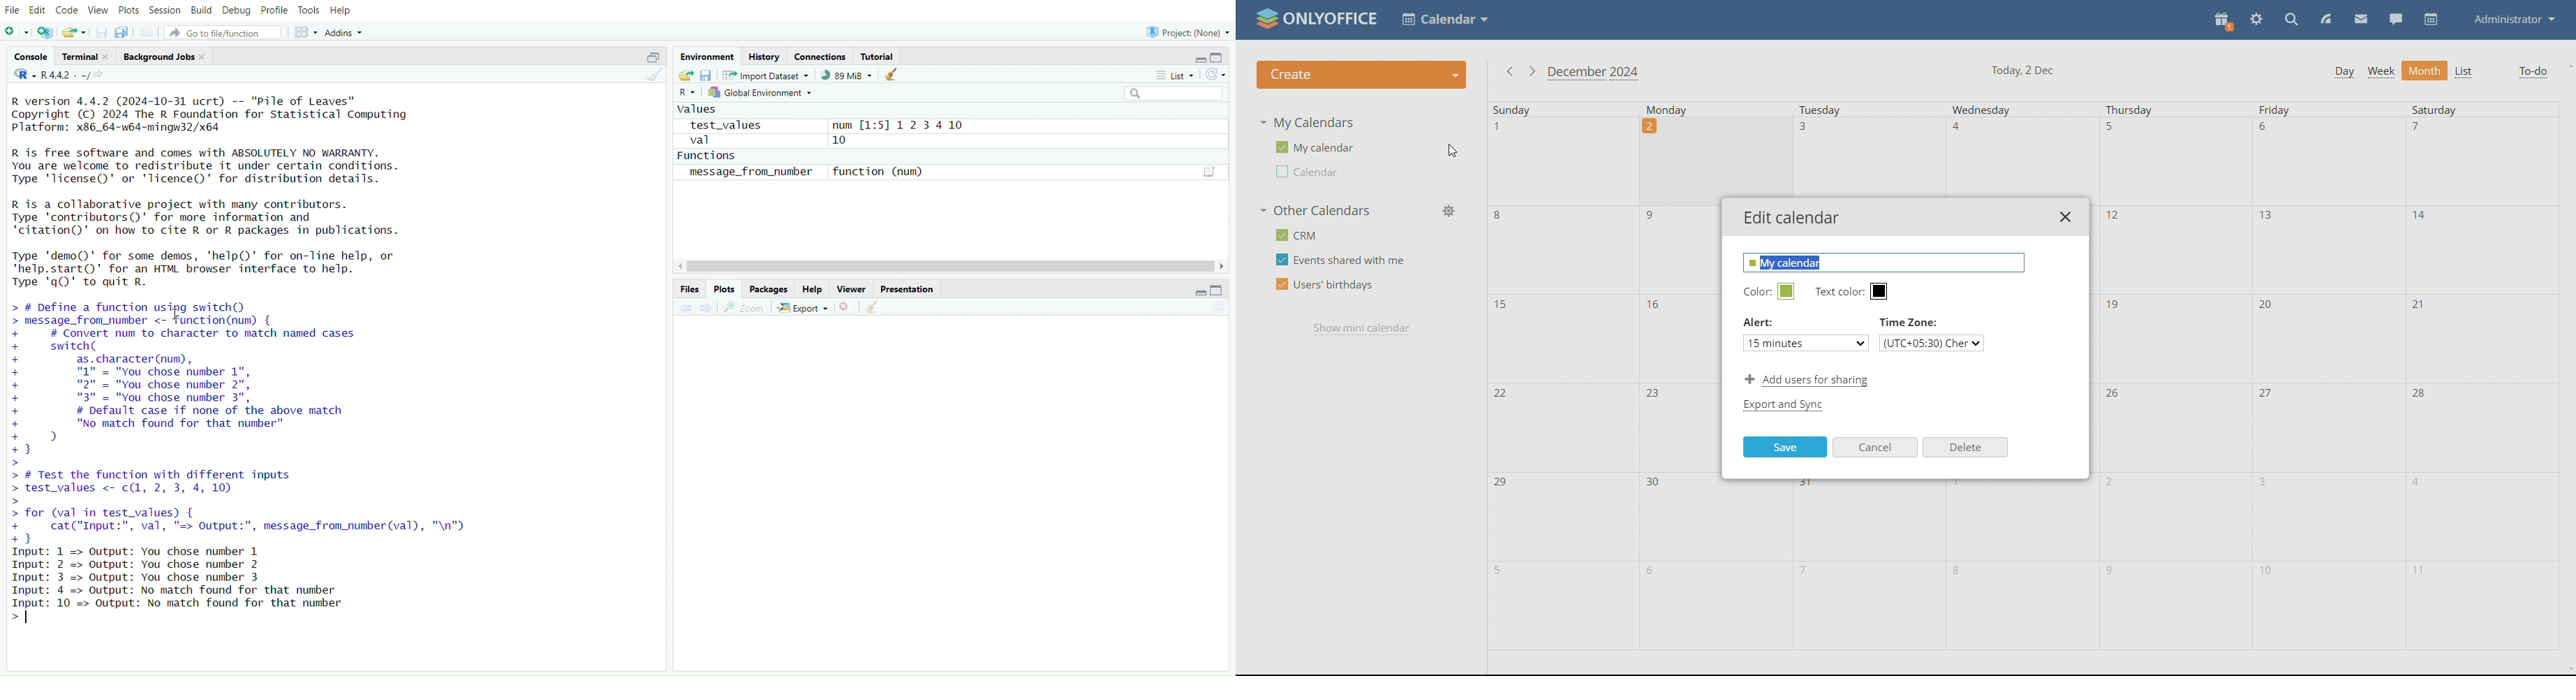  I want to click on Search filter, so click(1175, 94).